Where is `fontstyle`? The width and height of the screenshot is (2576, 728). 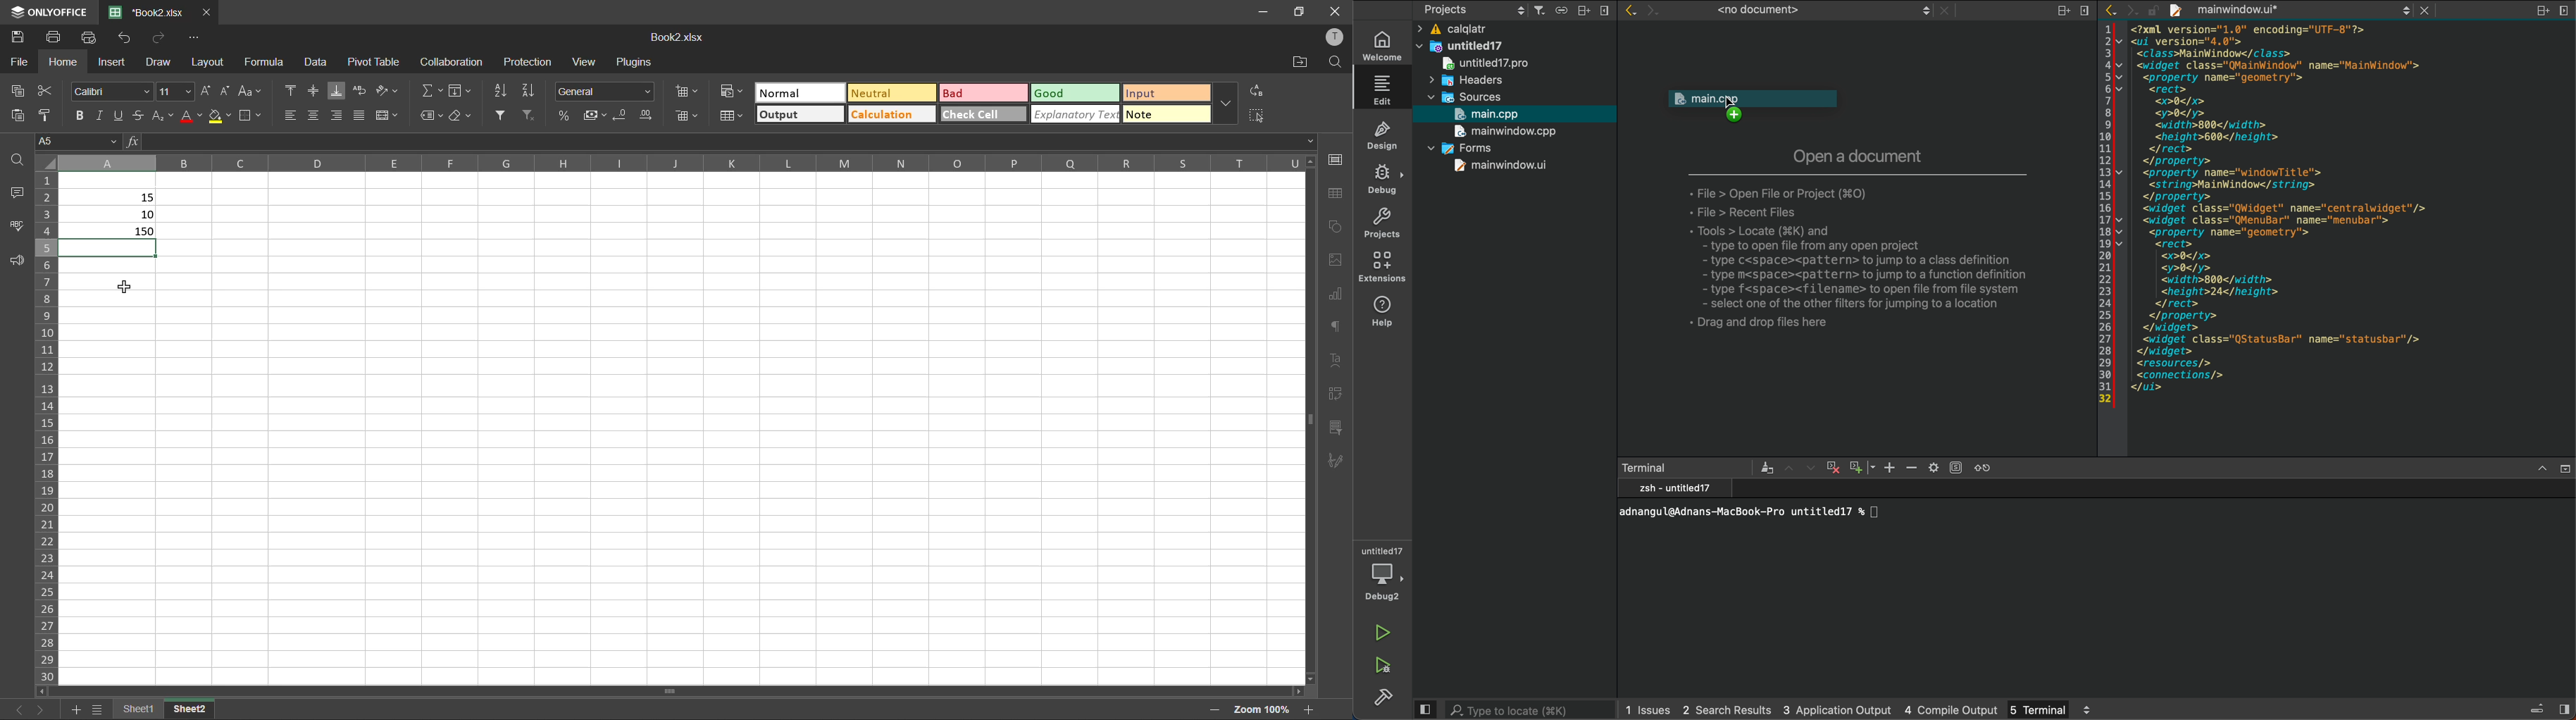 fontstyle is located at coordinates (110, 89).